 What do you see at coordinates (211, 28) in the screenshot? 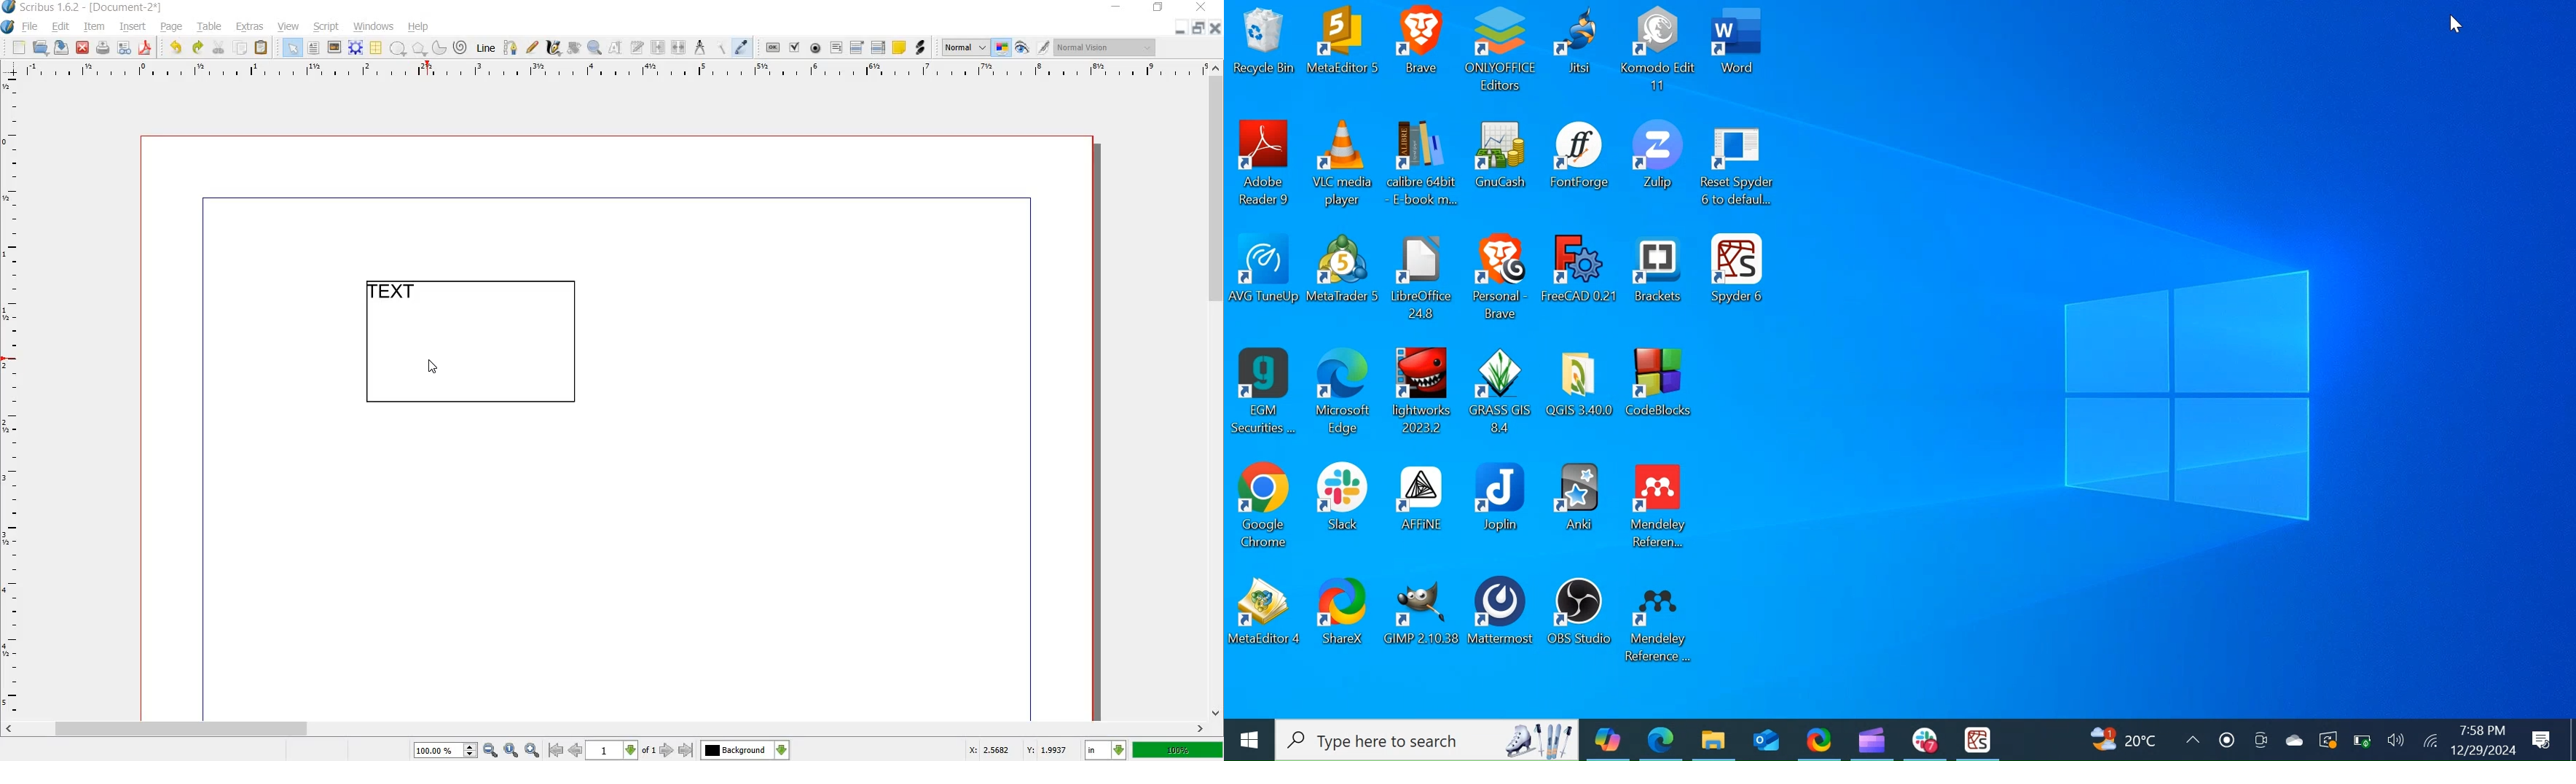
I see `table` at bounding box center [211, 28].